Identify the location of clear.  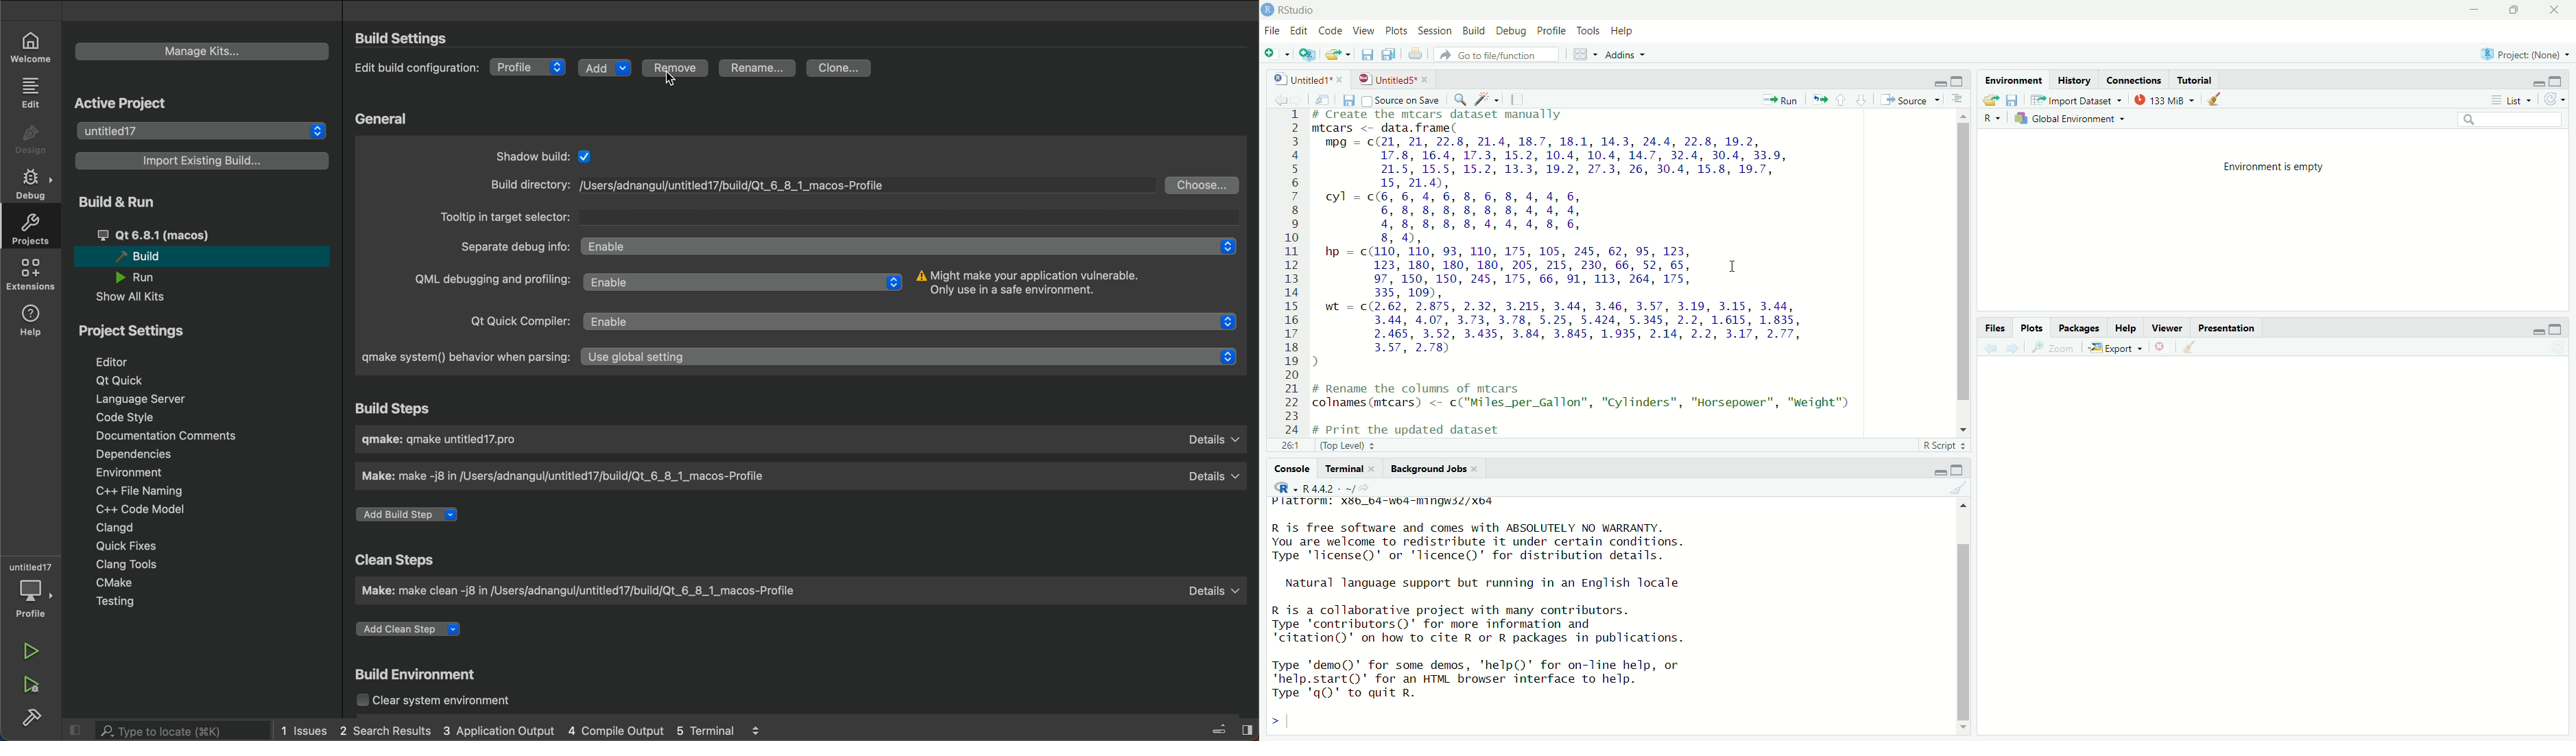
(2220, 100).